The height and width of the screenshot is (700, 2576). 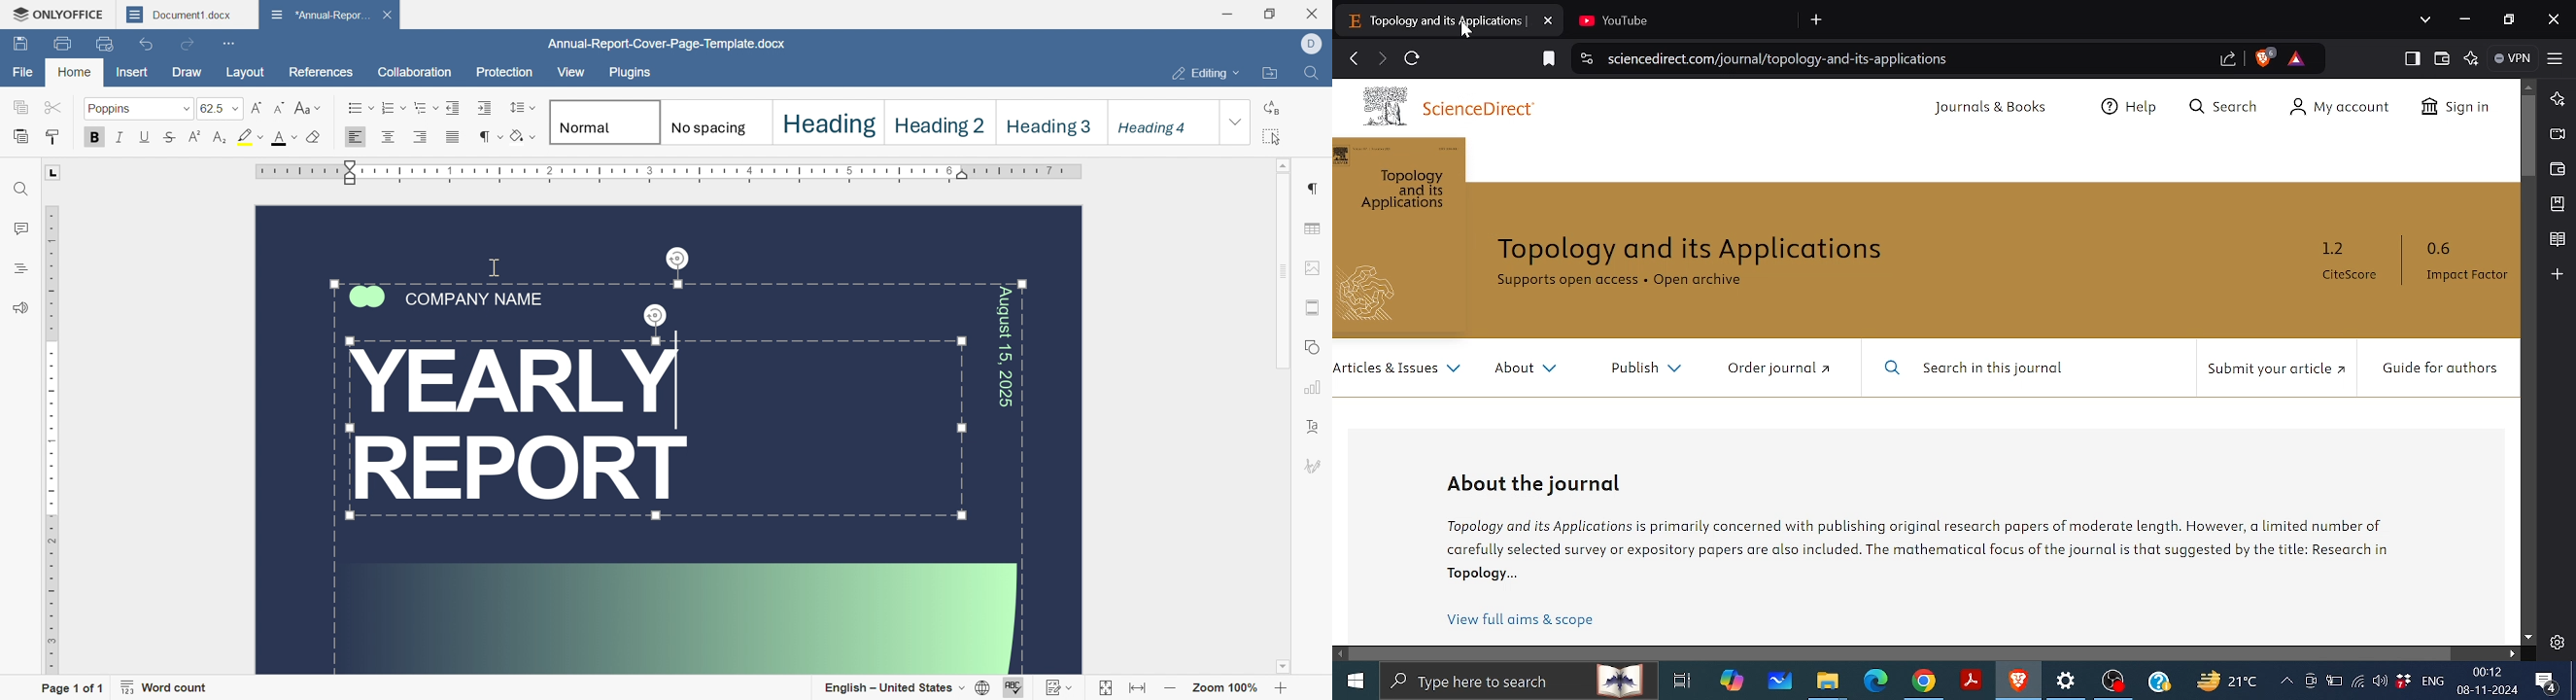 What do you see at coordinates (1312, 306) in the screenshot?
I see `header and footer settings` at bounding box center [1312, 306].